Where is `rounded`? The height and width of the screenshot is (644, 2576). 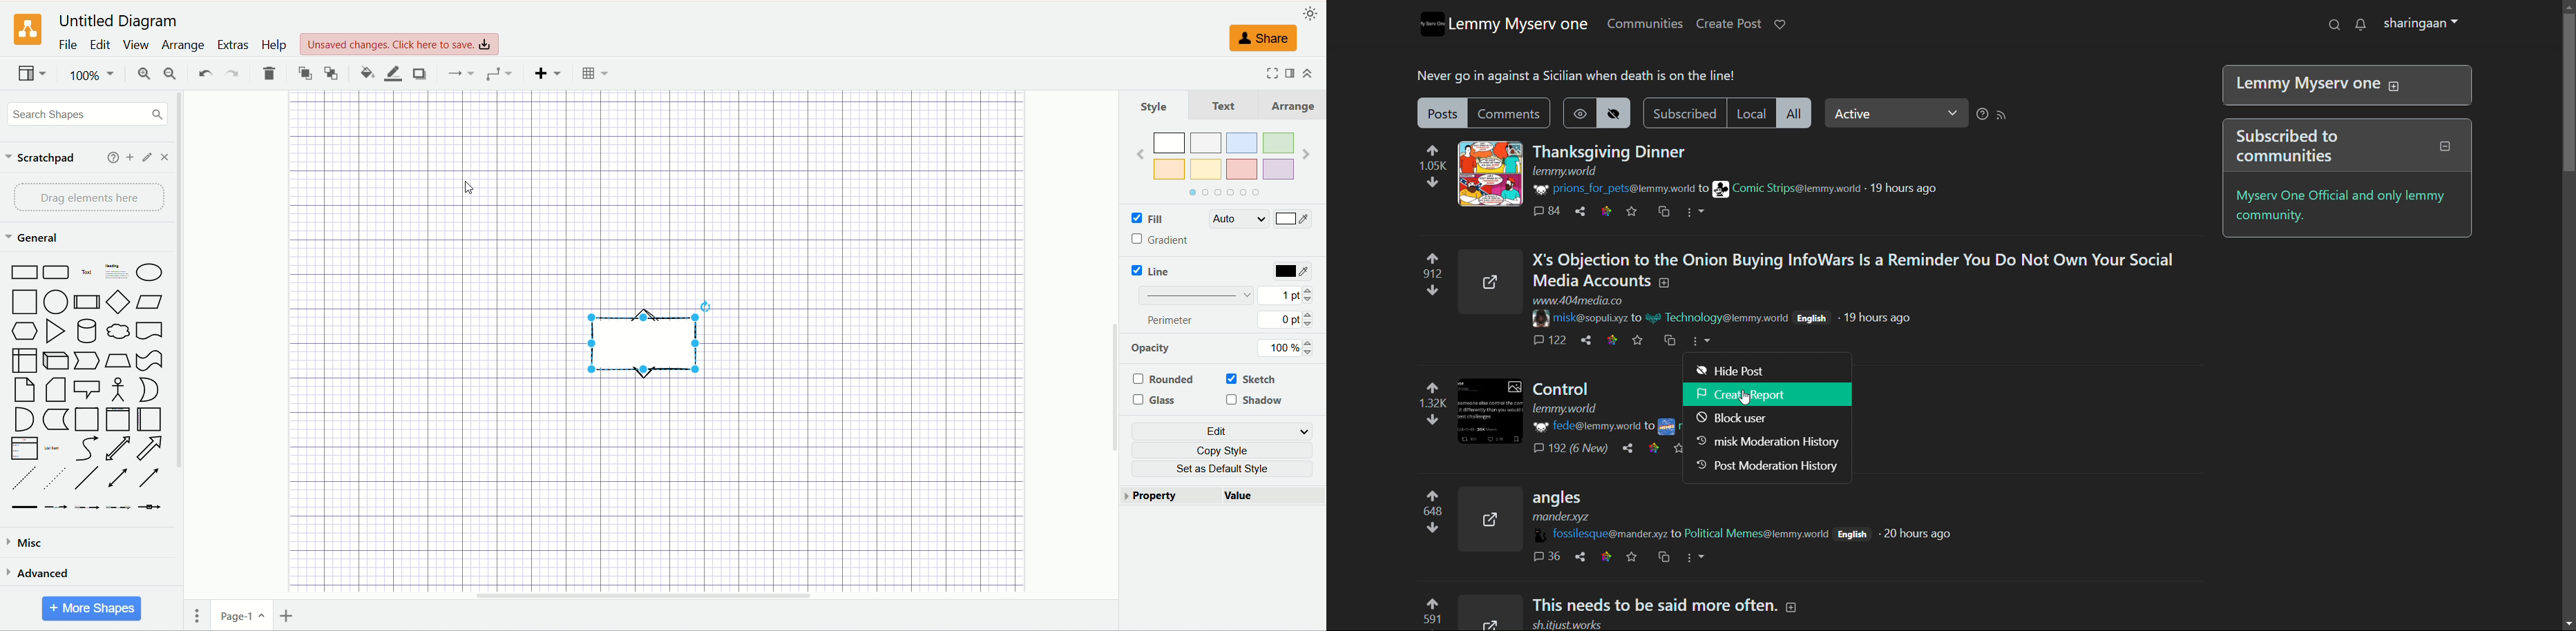
rounded is located at coordinates (1163, 380).